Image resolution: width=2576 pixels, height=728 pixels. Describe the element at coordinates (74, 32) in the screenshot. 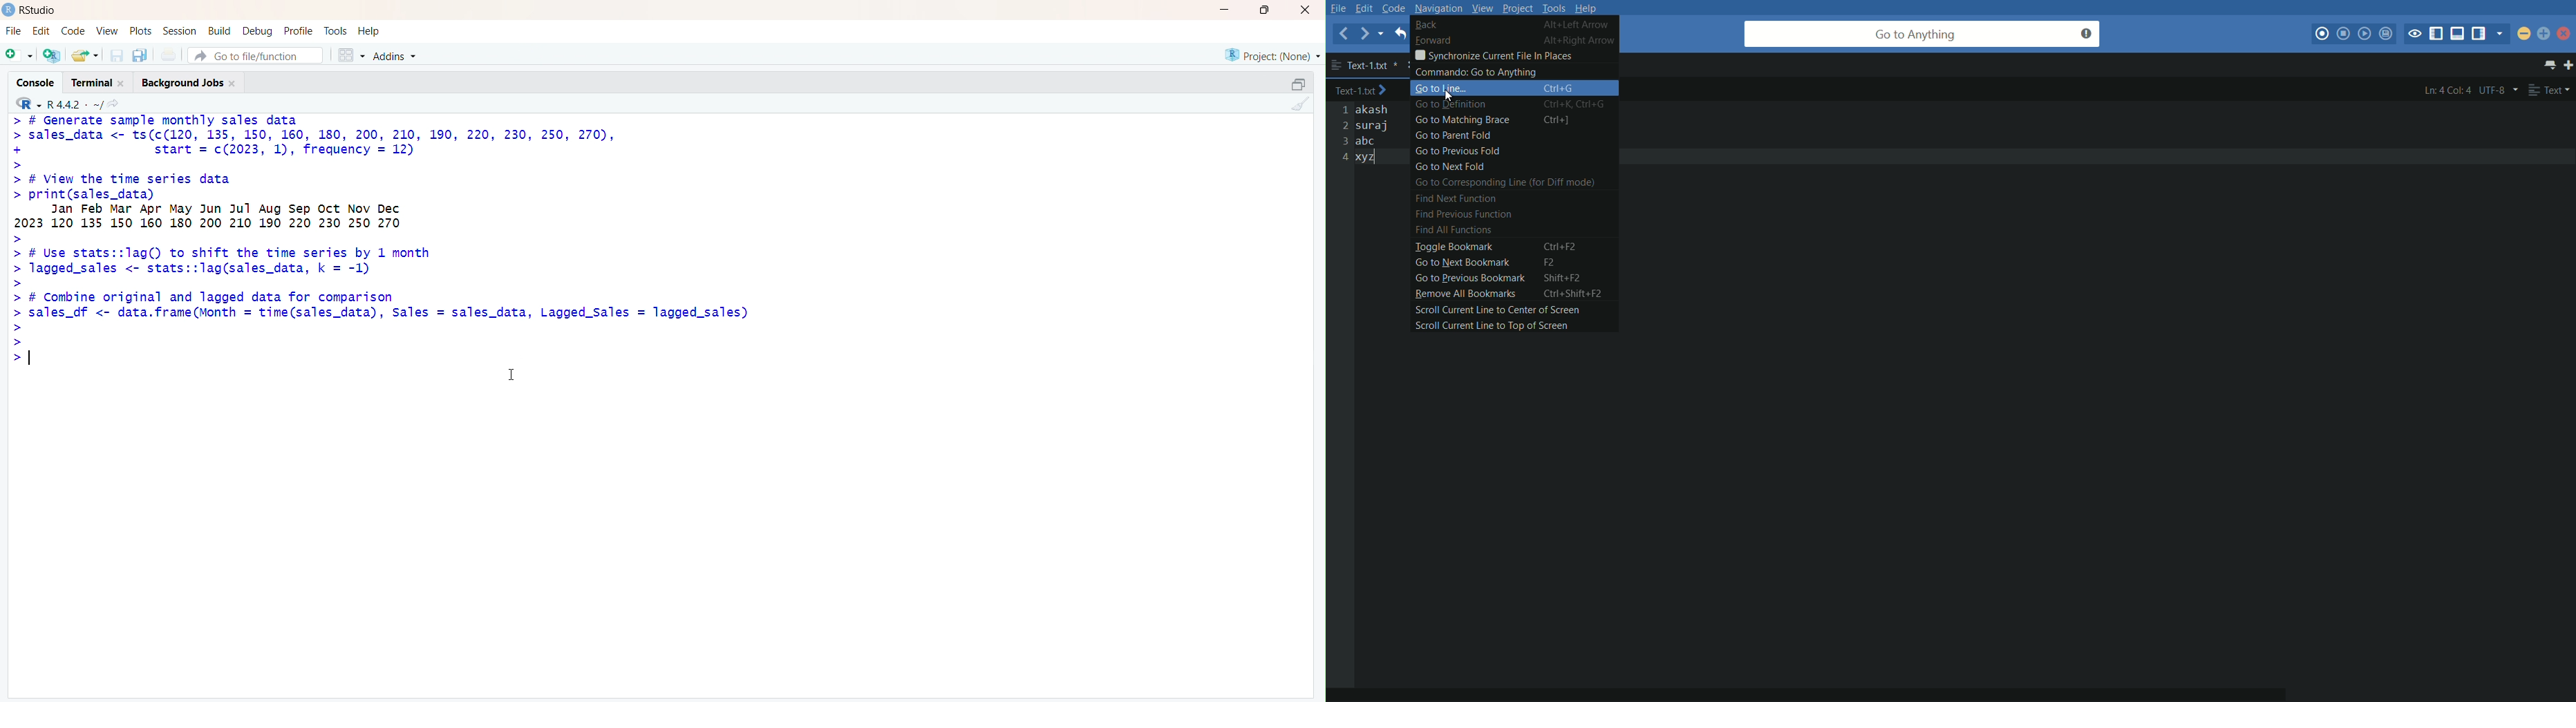

I see `code` at that location.